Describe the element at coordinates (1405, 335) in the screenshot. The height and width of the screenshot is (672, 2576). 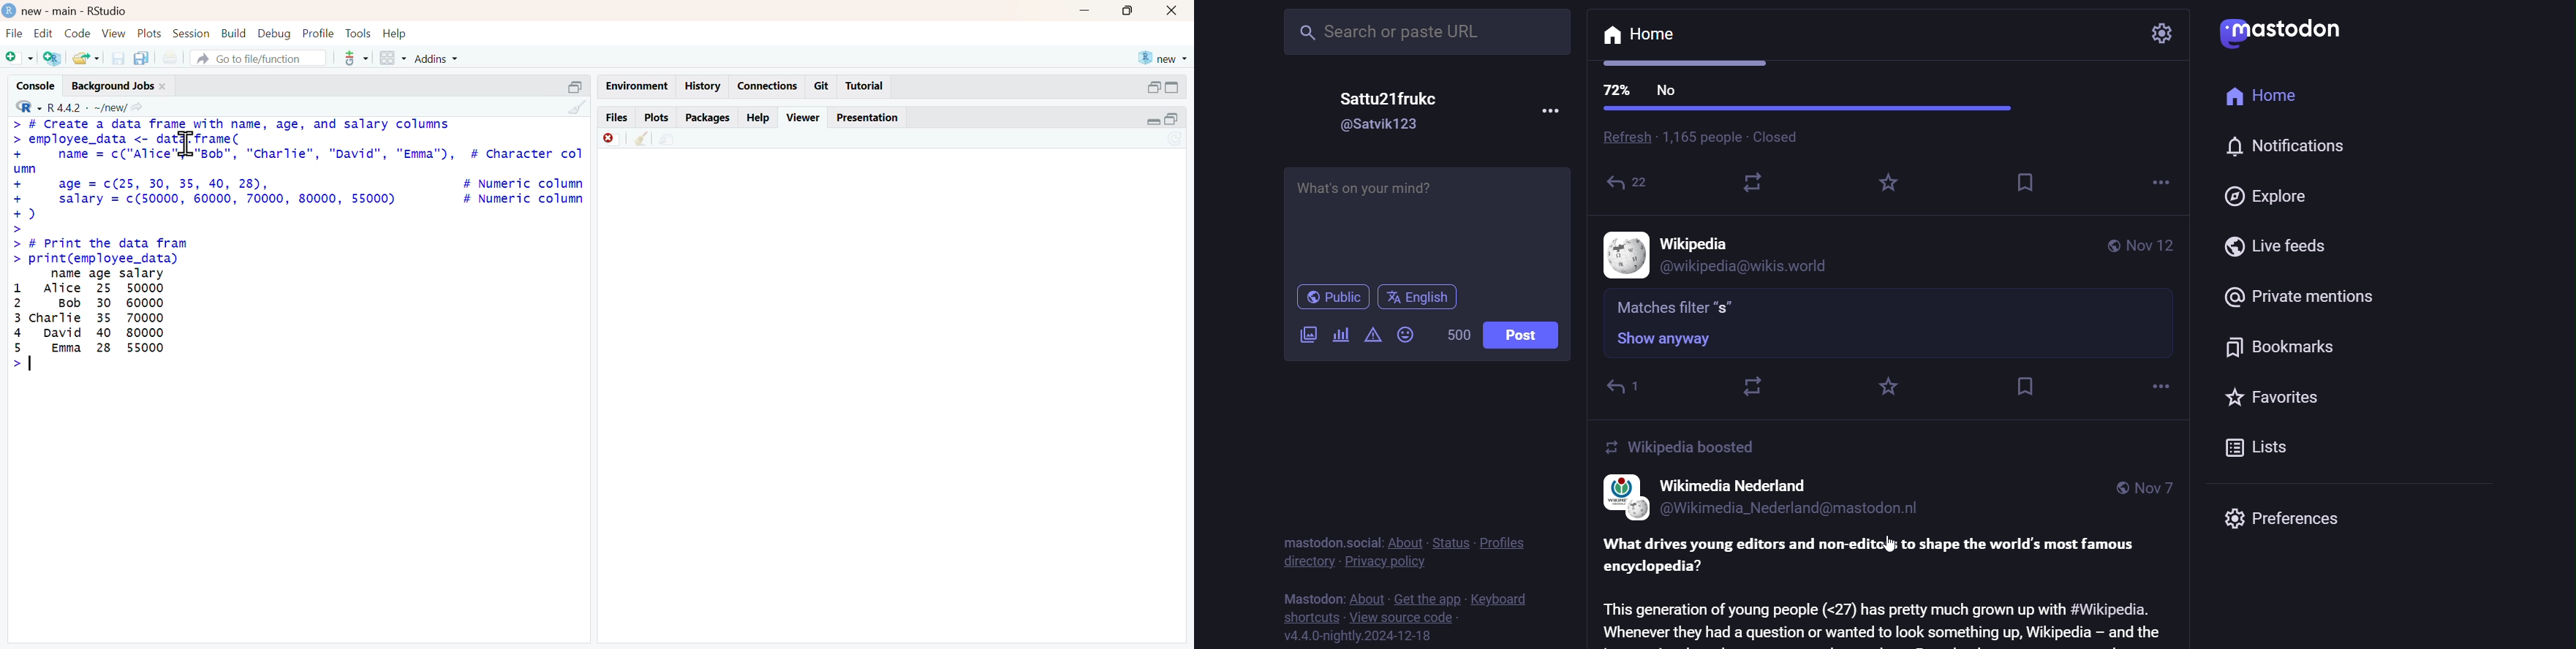
I see `emoji` at that location.